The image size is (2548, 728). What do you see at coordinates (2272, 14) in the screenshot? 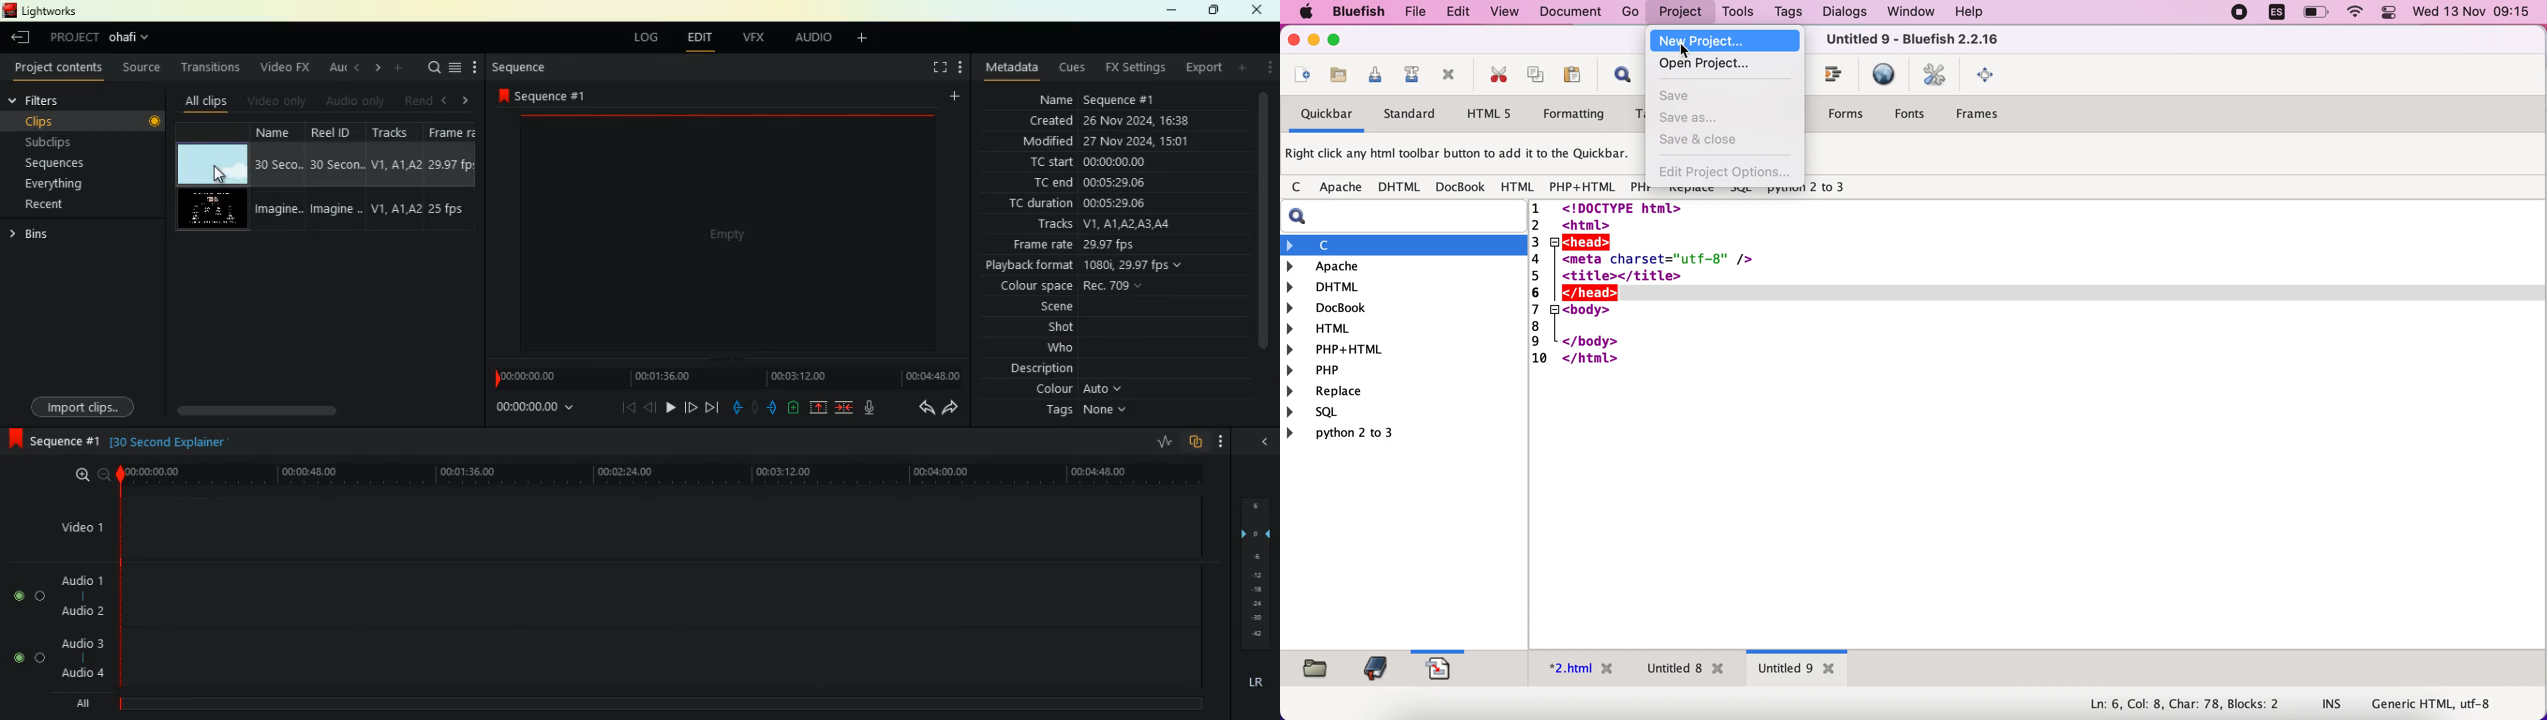
I see `language` at bounding box center [2272, 14].